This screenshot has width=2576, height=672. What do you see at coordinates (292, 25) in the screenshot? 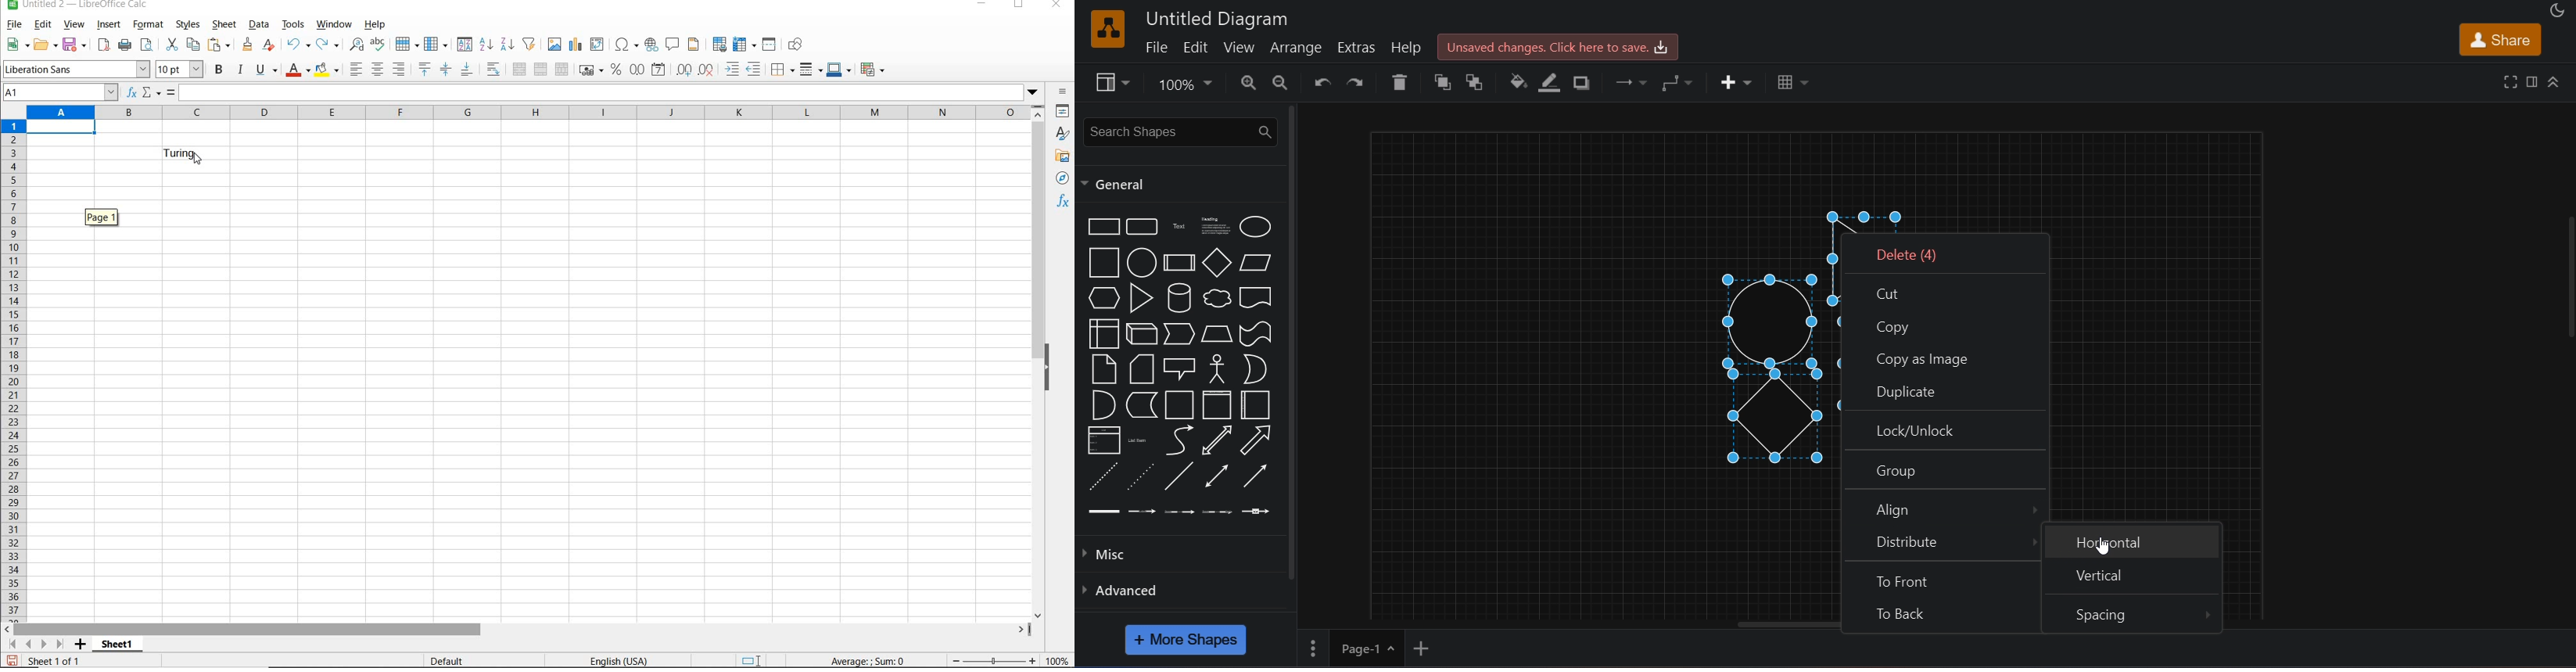
I see `TOOLS` at bounding box center [292, 25].